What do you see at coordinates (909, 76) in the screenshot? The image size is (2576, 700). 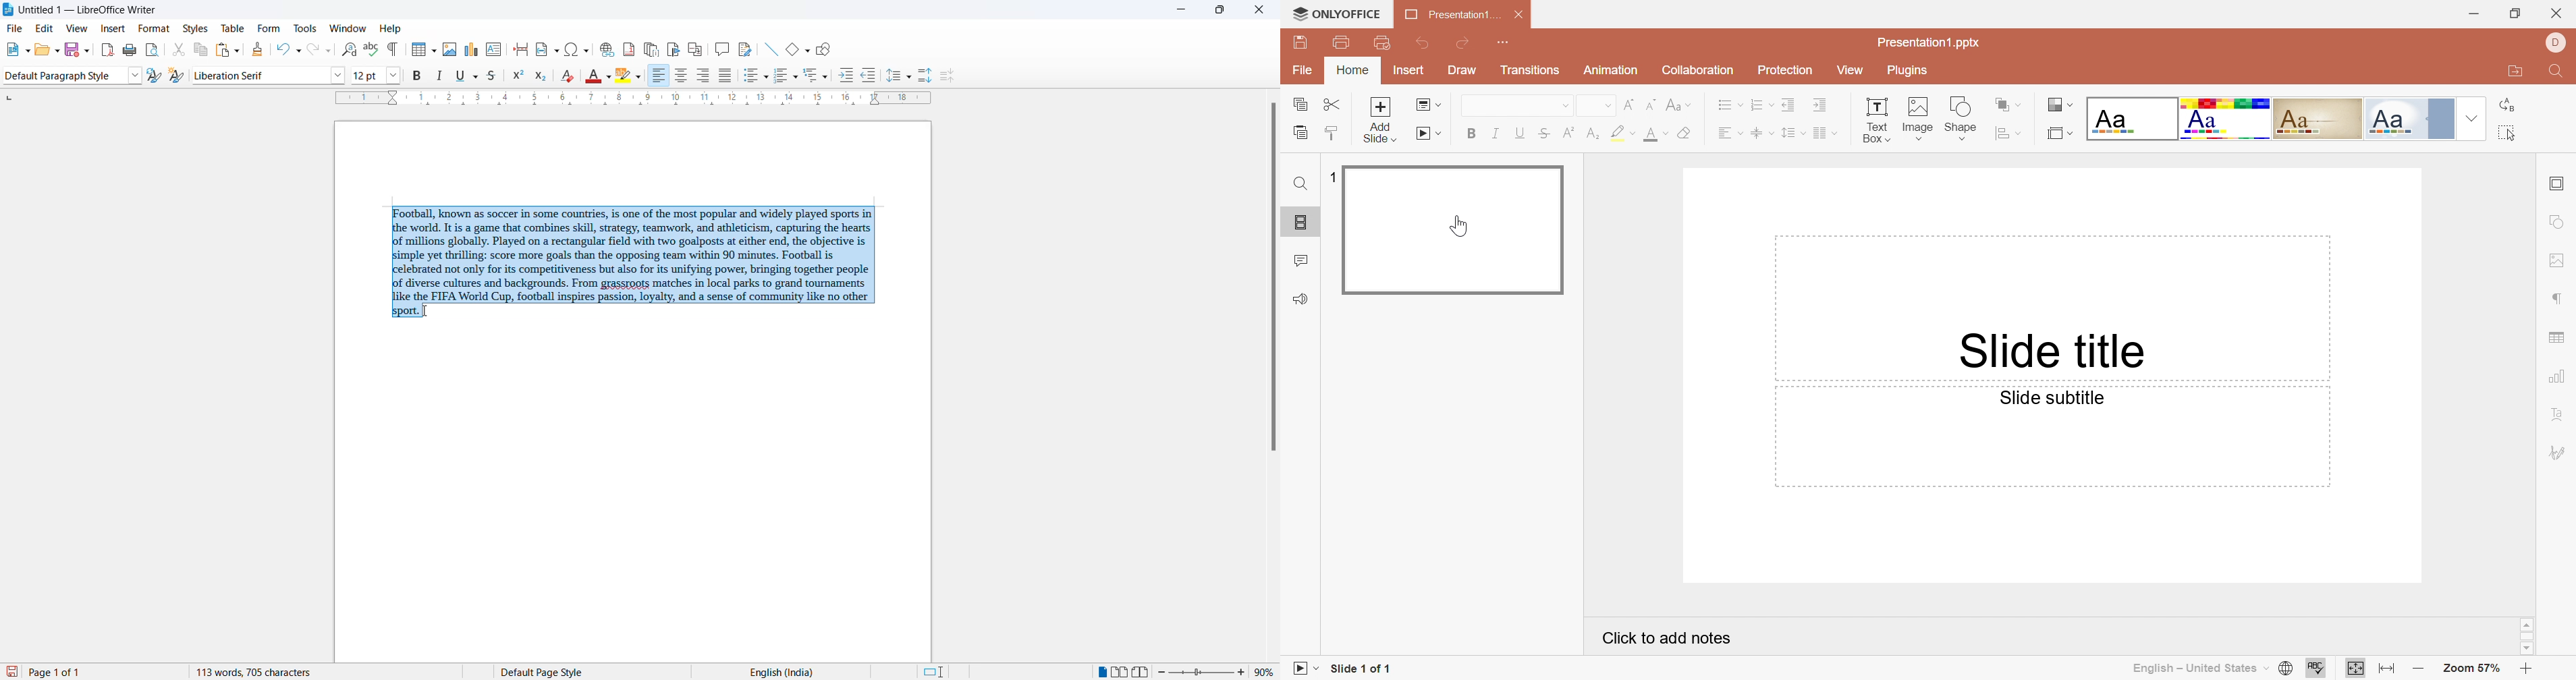 I see `line spacing option dropdown` at bounding box center [909, 76].